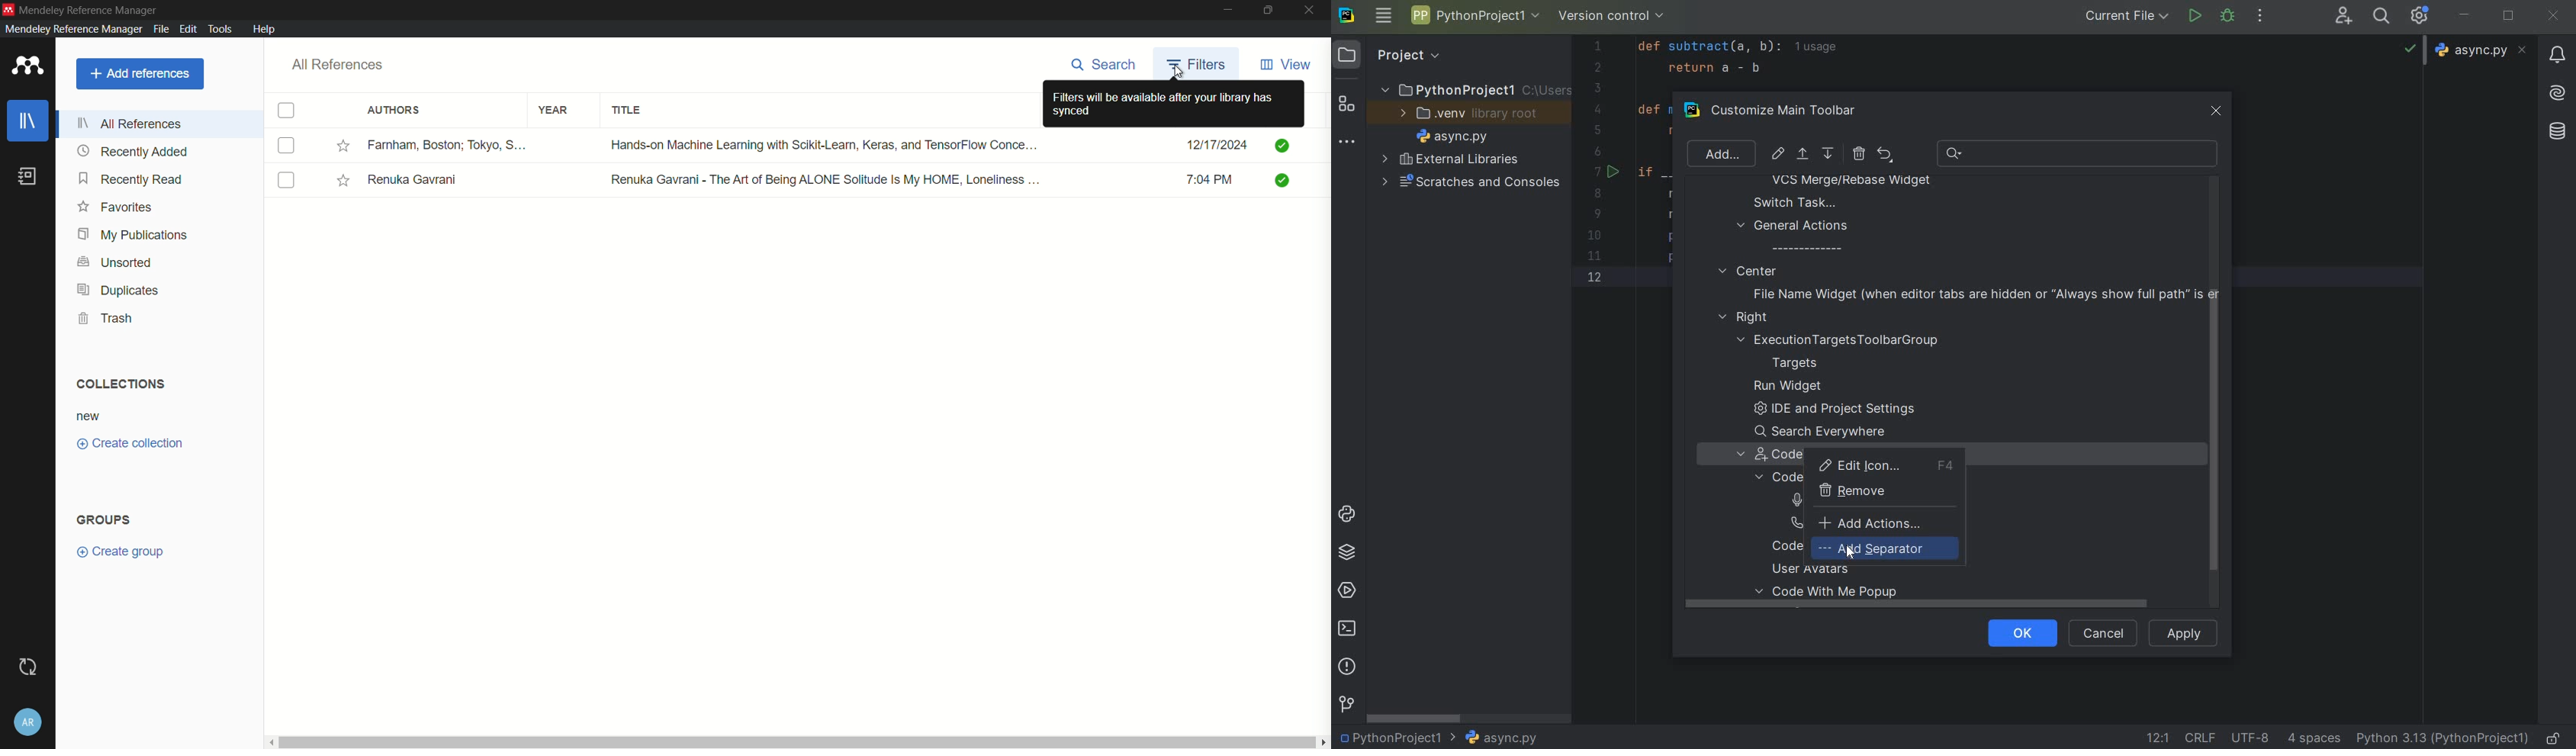 This screenshot has width=2576, height=756. I want to click on duplicates, so click(119, 290).